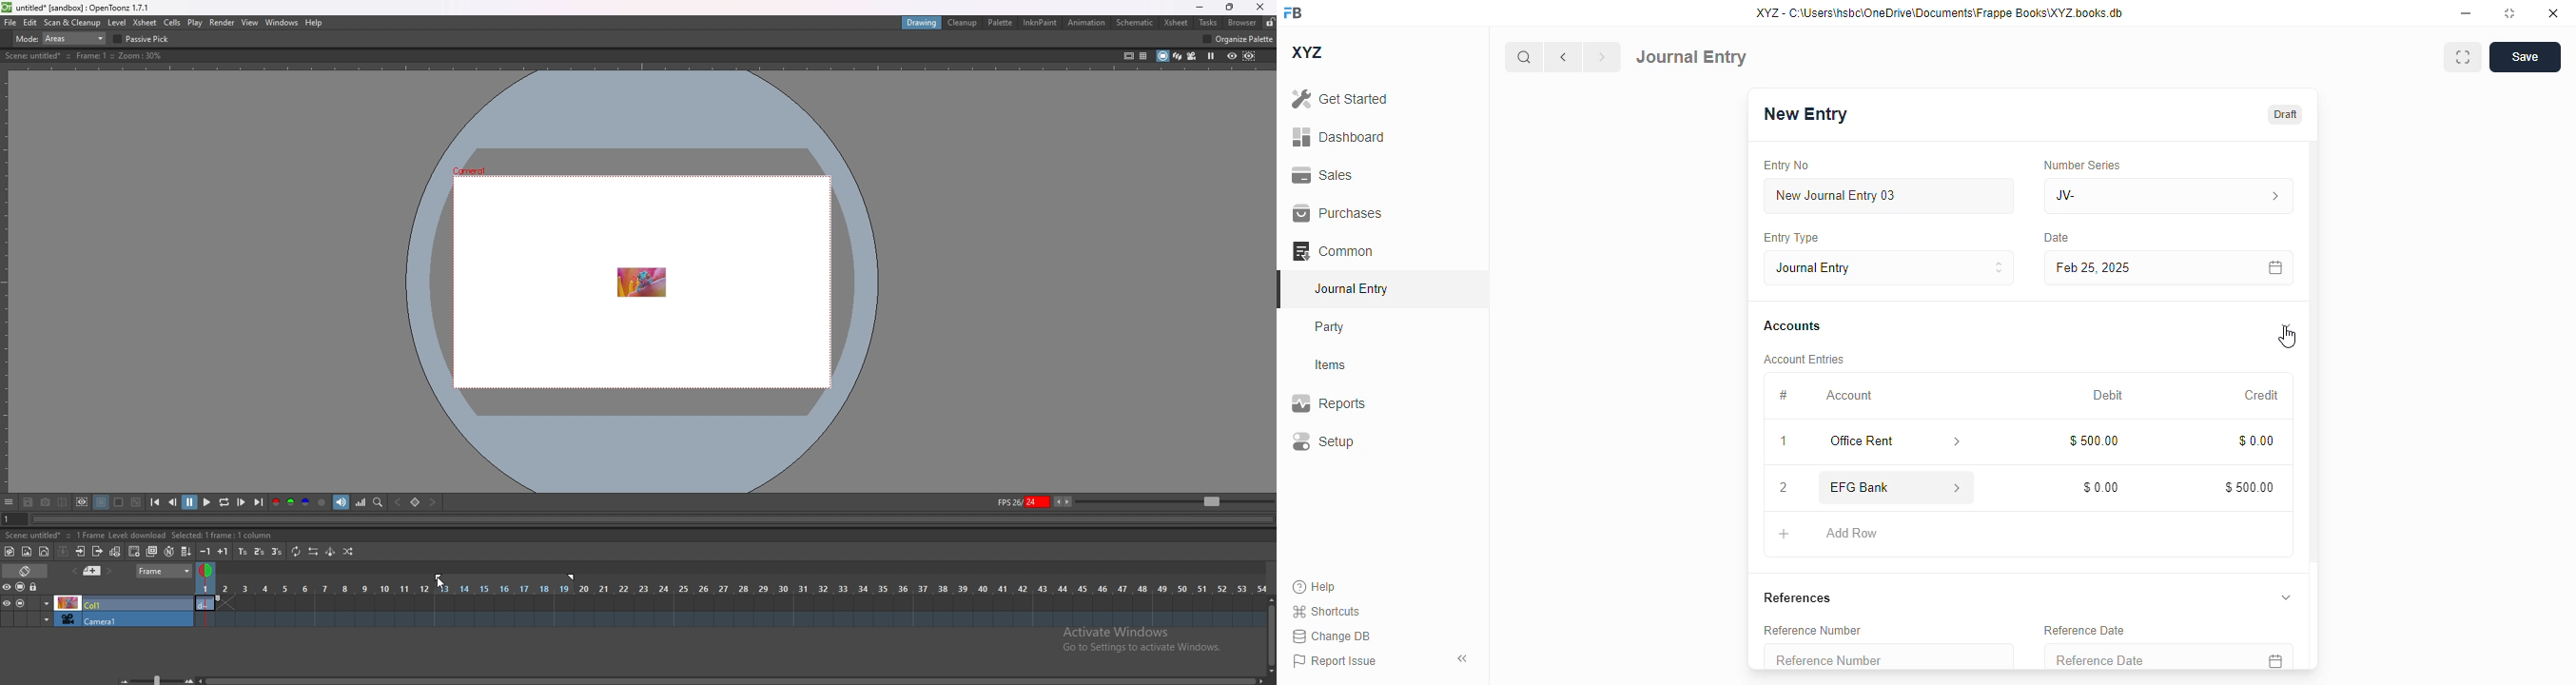 The width and height of the screenshot is (2576, 700). I want to click on next, so click(1603, 57).